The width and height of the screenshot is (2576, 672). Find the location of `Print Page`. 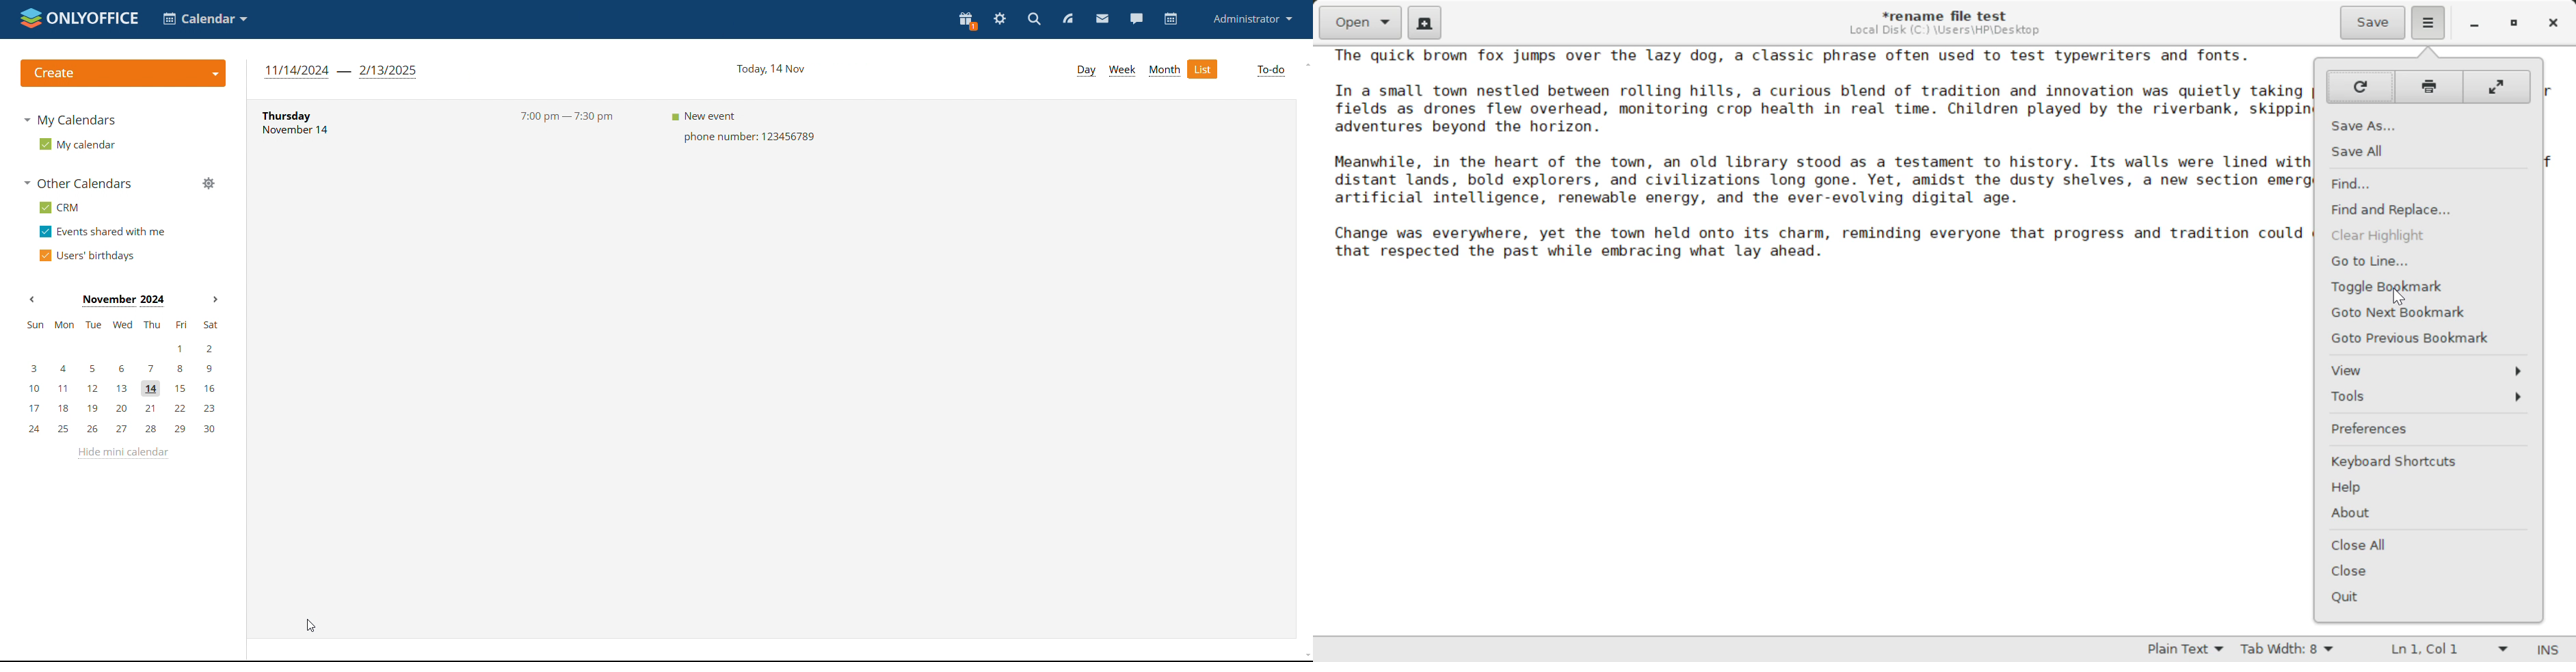

Print Page is located at coordinates (2433, 86).